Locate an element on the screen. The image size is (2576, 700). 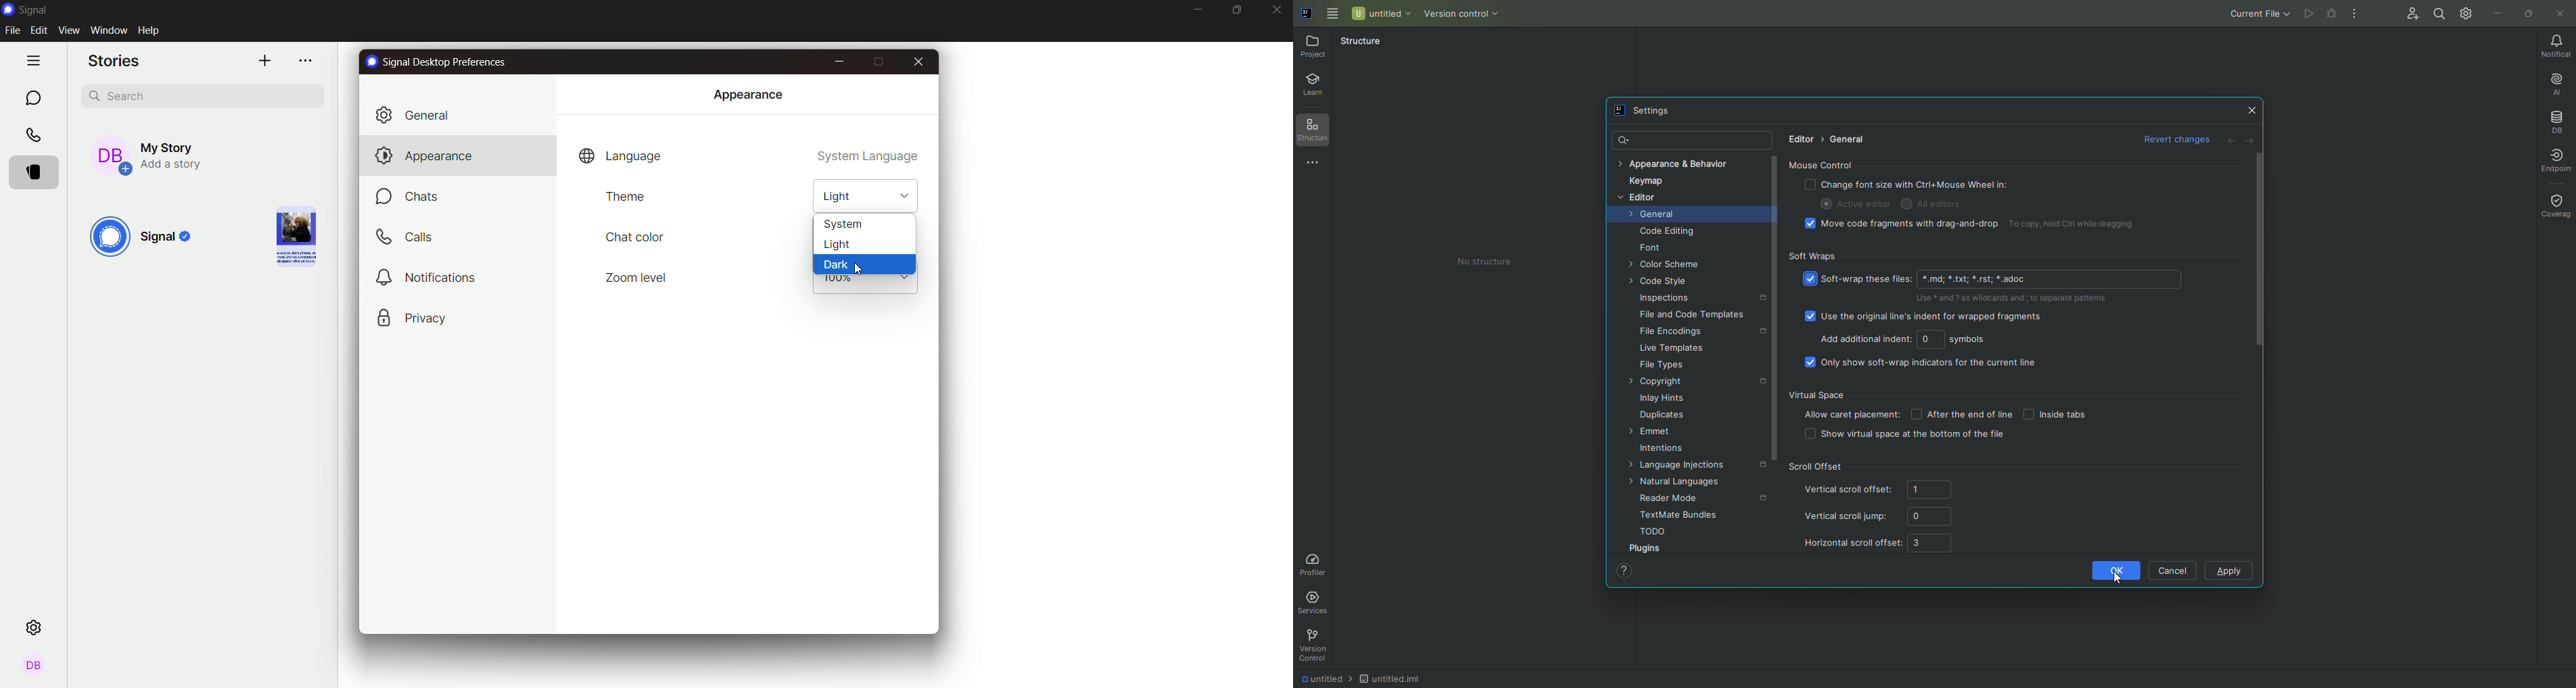
Services is located at coordinates (1321, 603).